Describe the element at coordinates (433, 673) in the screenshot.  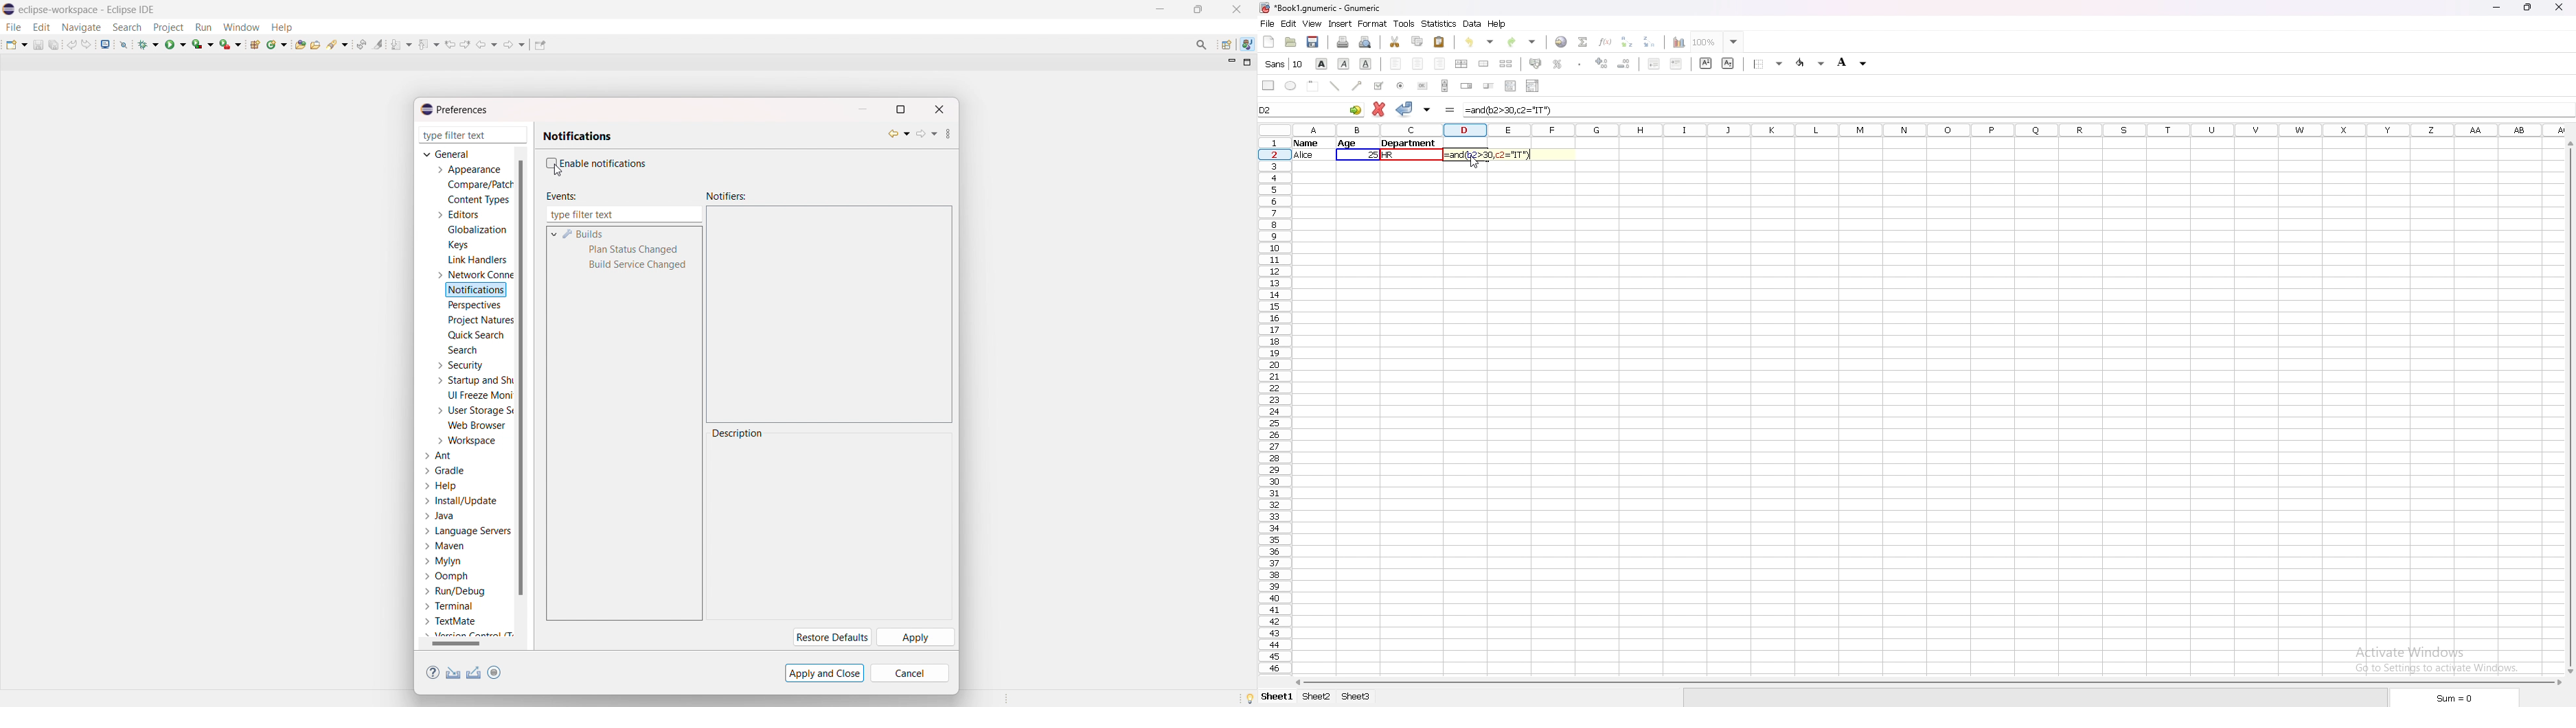
I see `help` at that location.